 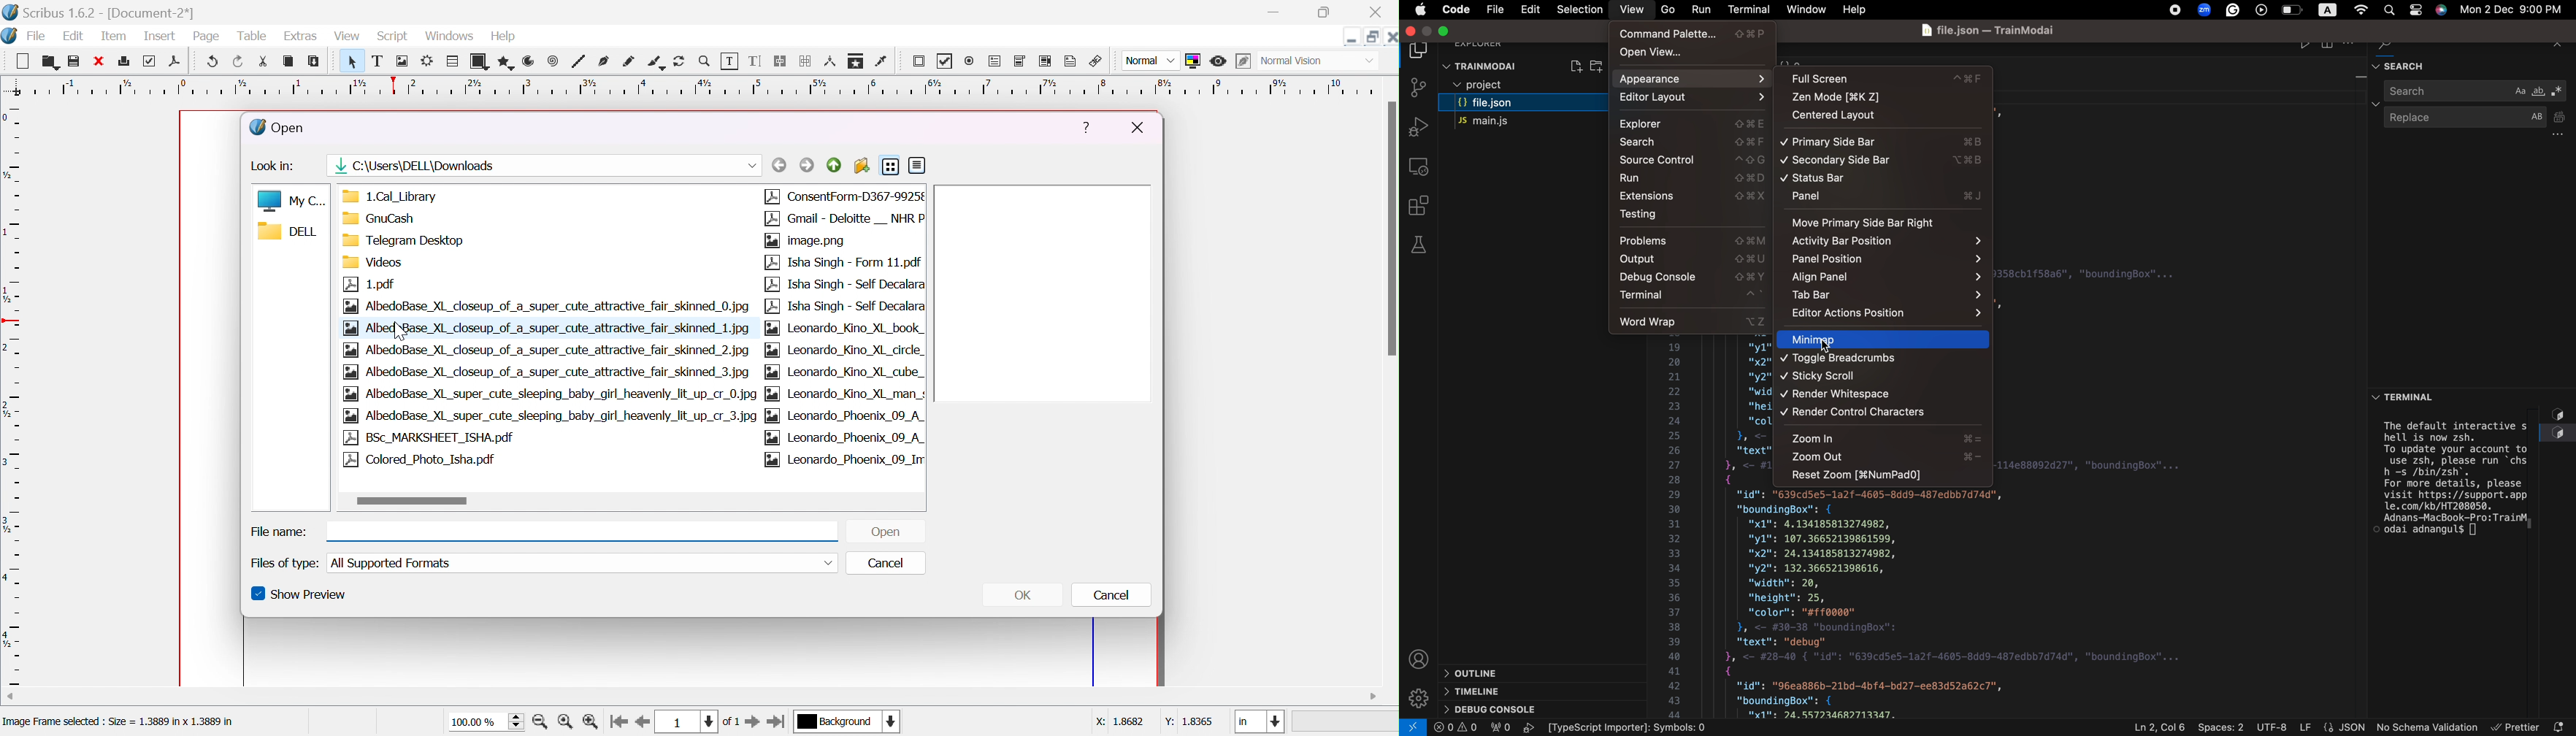 What do you see at coordinates (418, 463) in the screenshot?
I see `Colored_Photo_Isha.pdf` at bounding box center [418, 463].